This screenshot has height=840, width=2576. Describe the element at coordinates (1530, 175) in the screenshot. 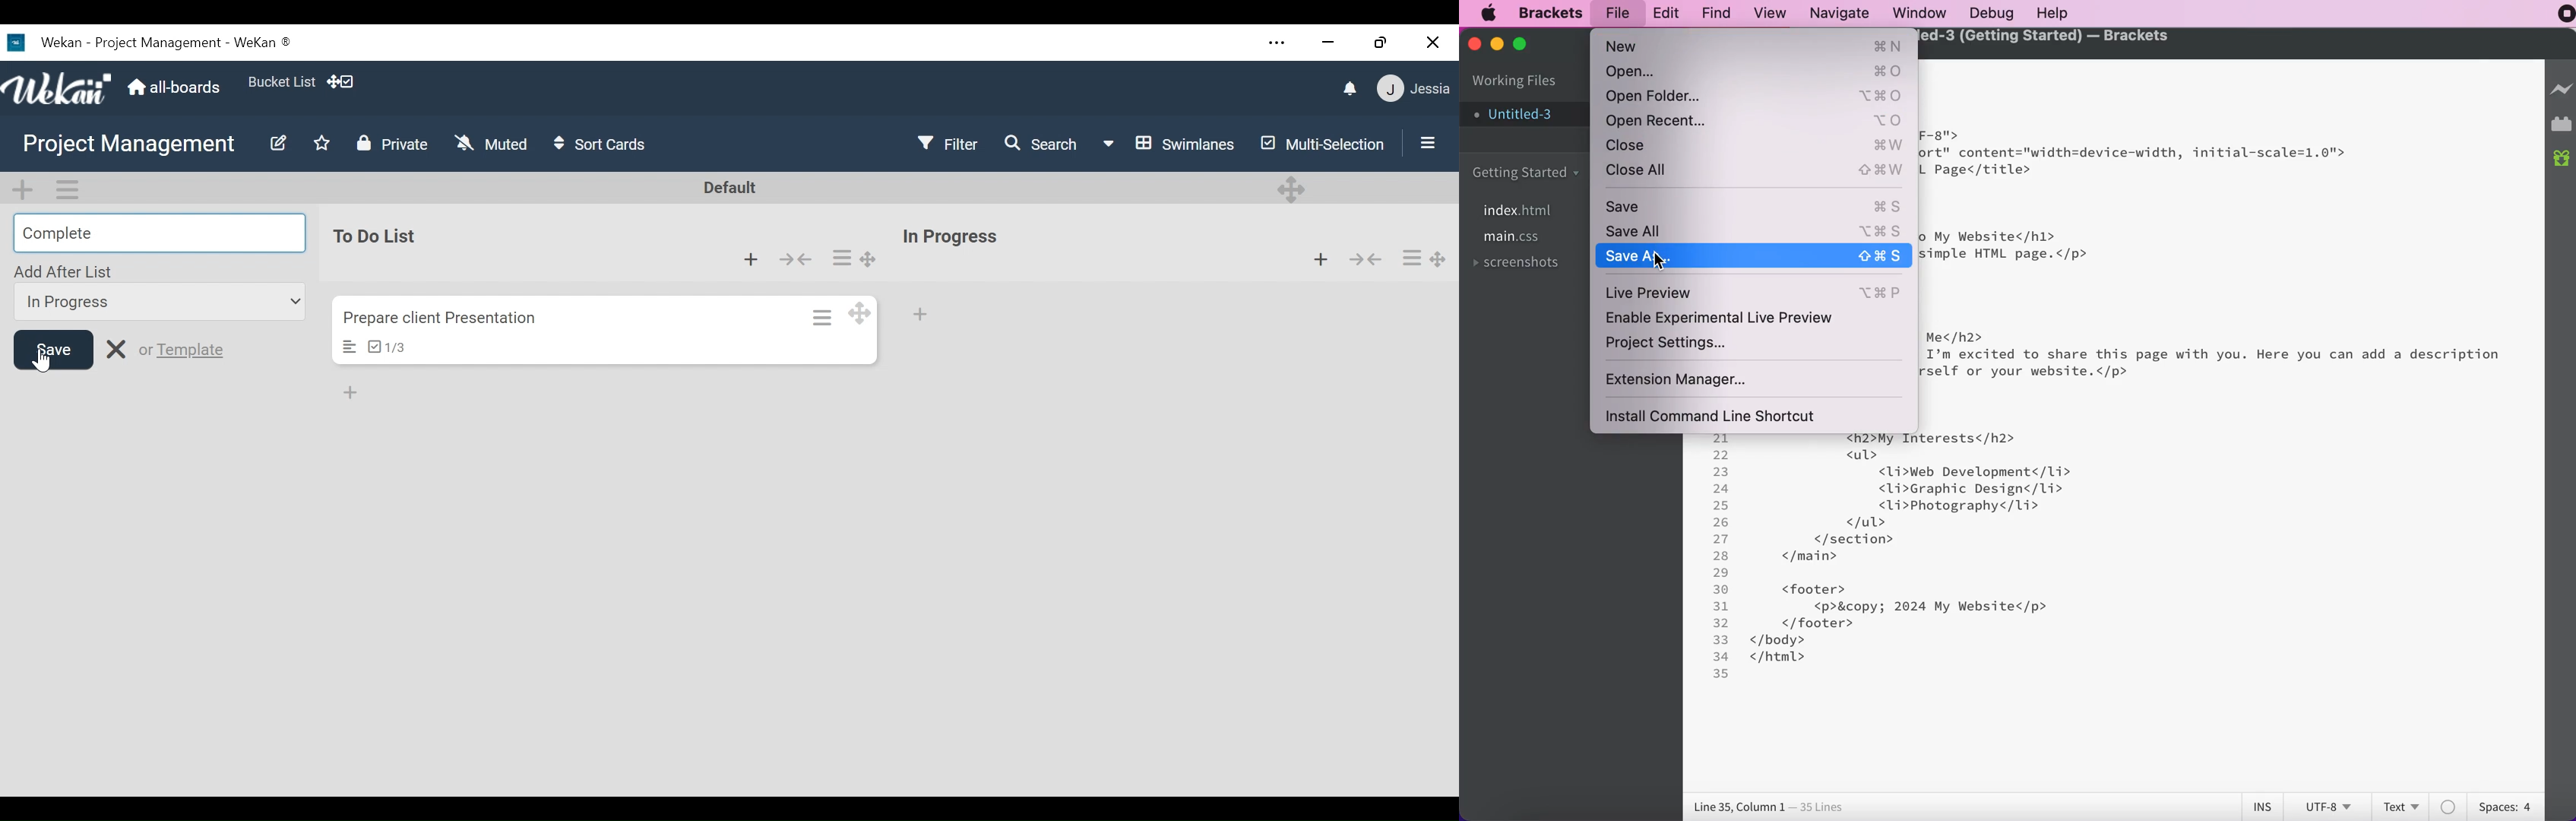

I see `getting started carpet` at that location.